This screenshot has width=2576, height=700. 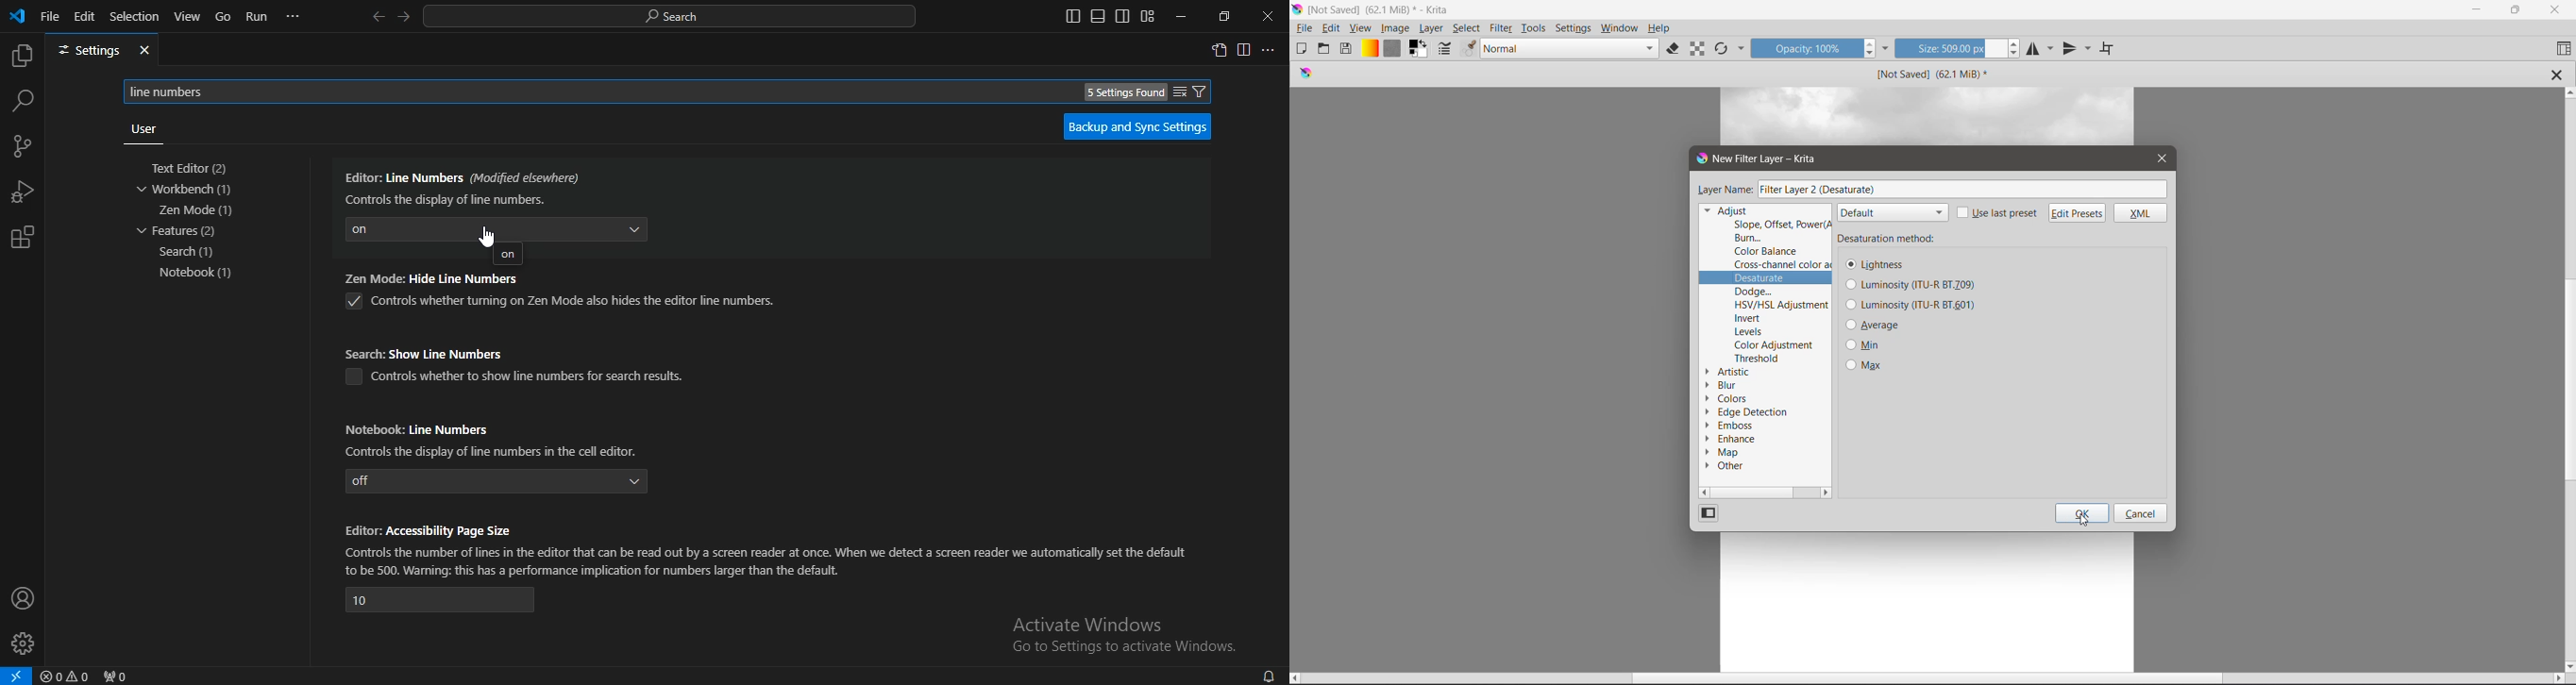 I want to click on HSV/HSL Adjustment, so click(x=1782, y=306).